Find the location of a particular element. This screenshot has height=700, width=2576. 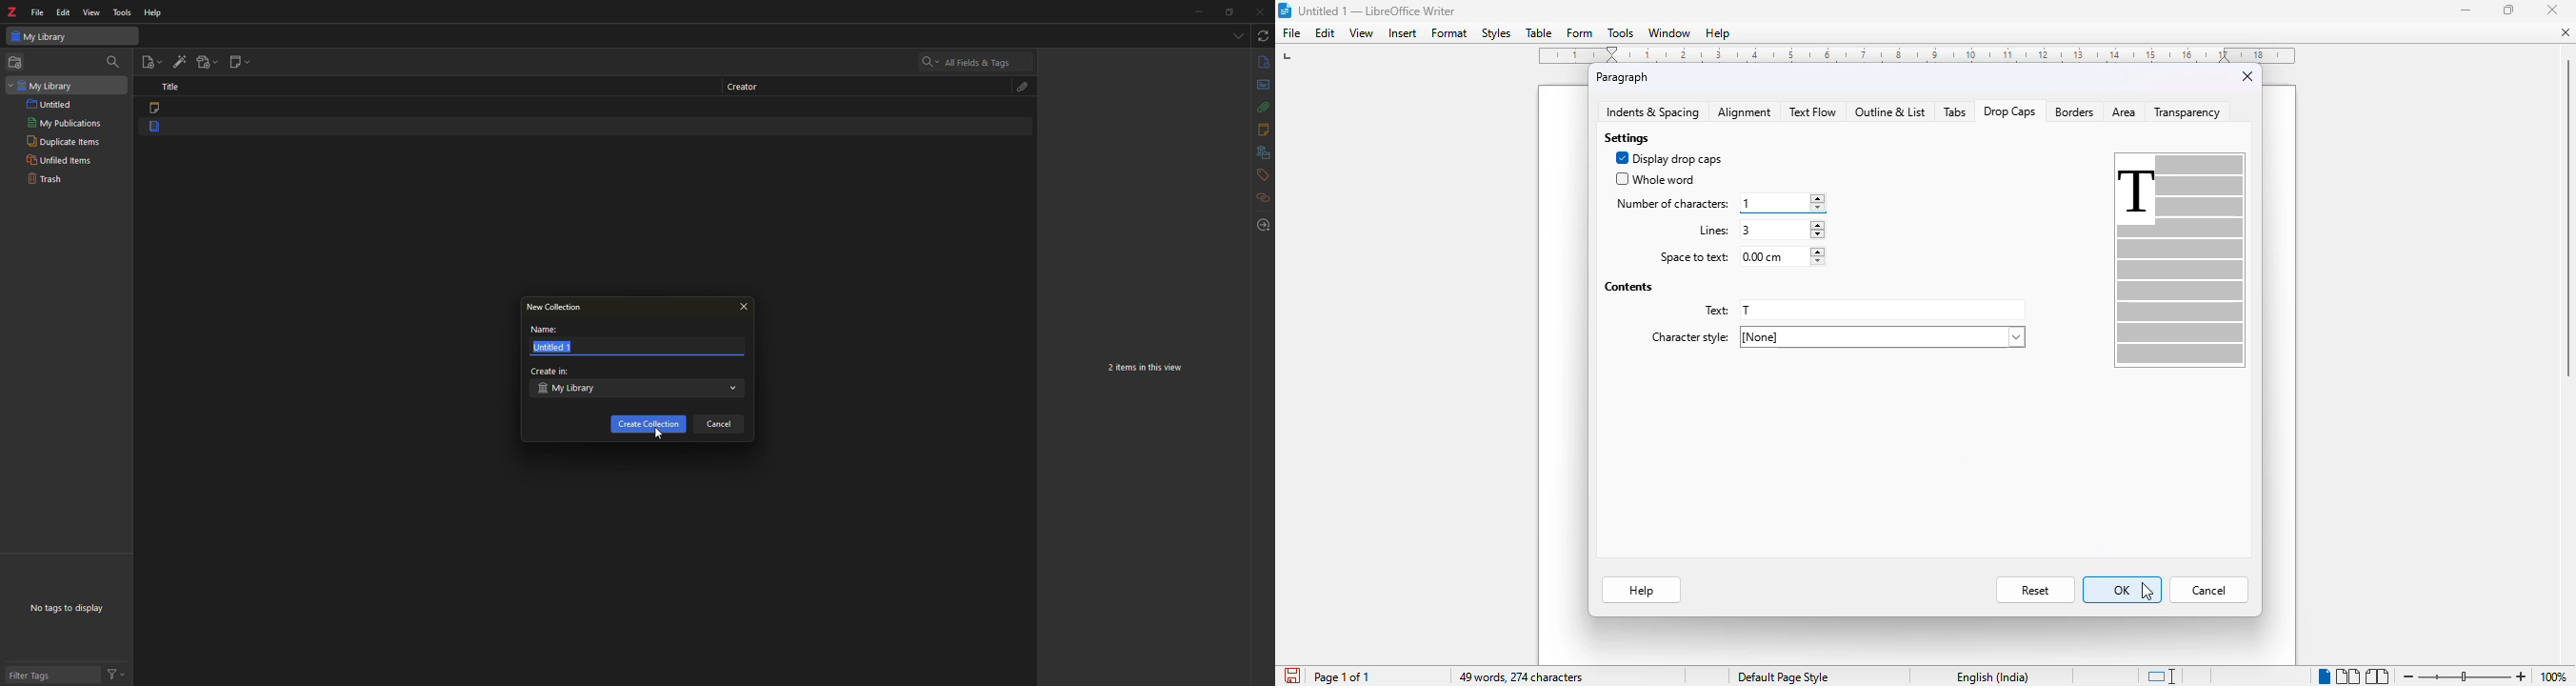

actions is located at coordinates (120, 672).